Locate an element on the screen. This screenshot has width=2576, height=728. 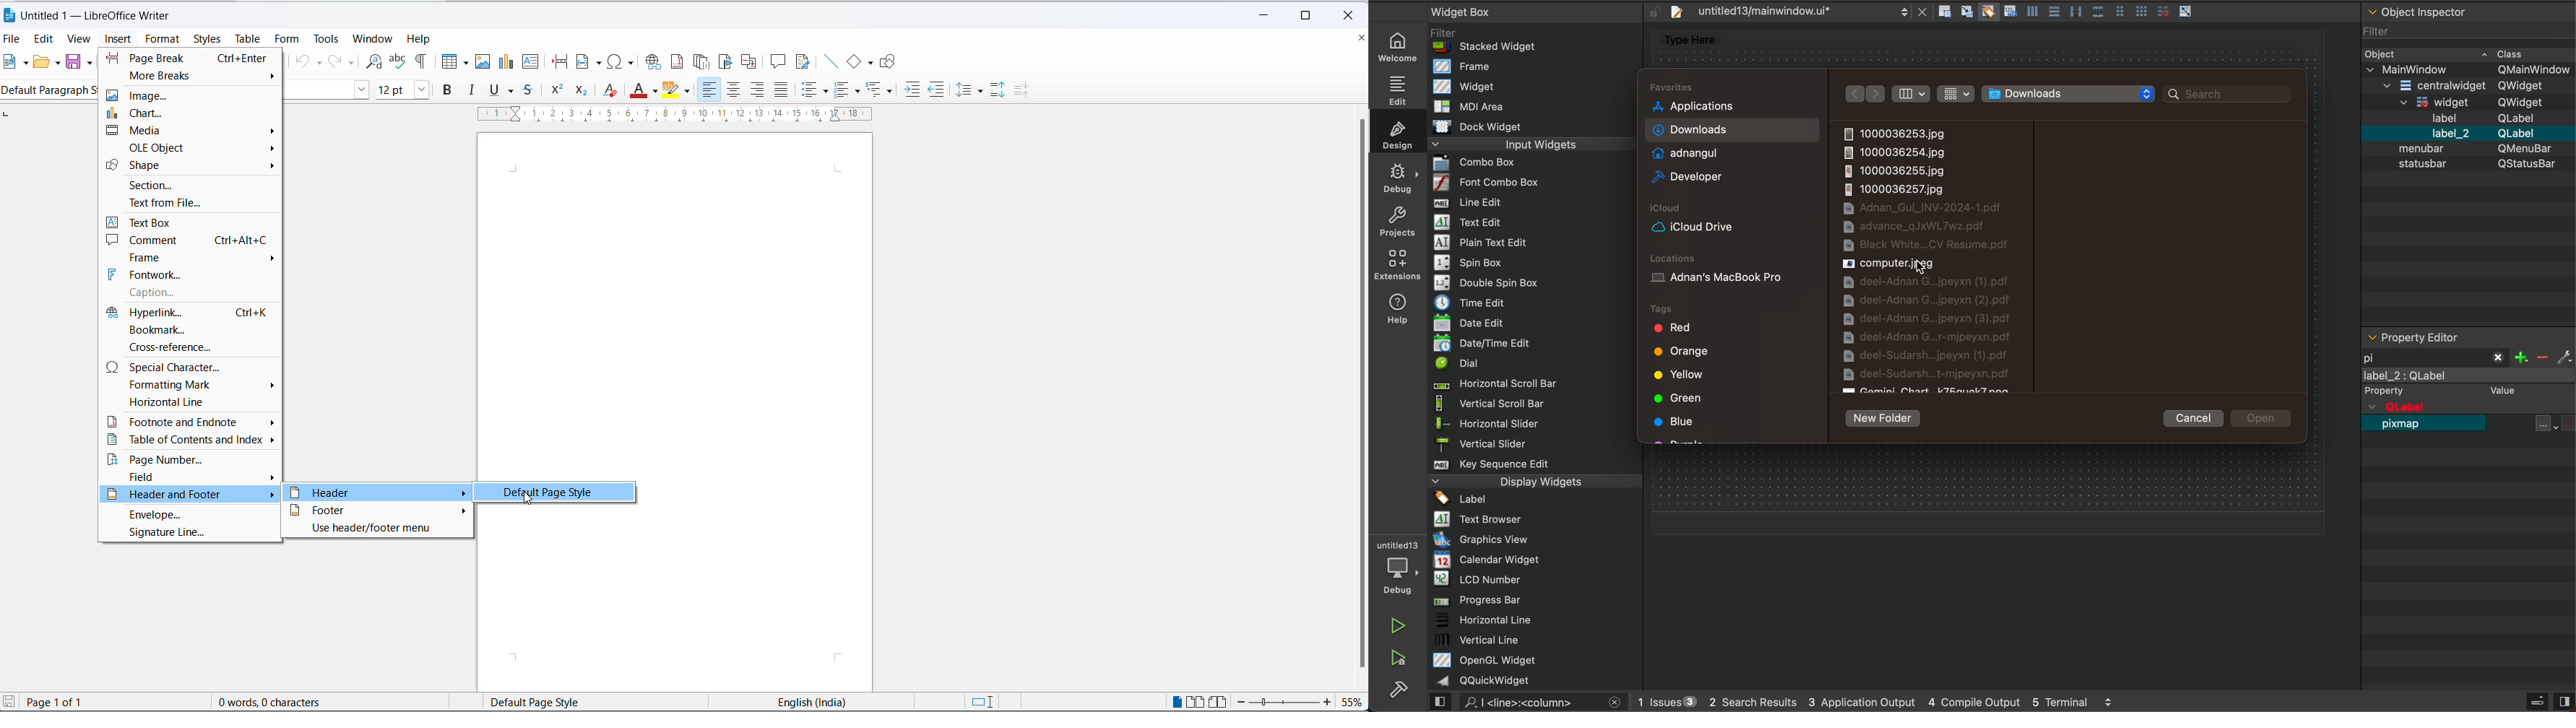
undo is located at coordinates (301, 62).